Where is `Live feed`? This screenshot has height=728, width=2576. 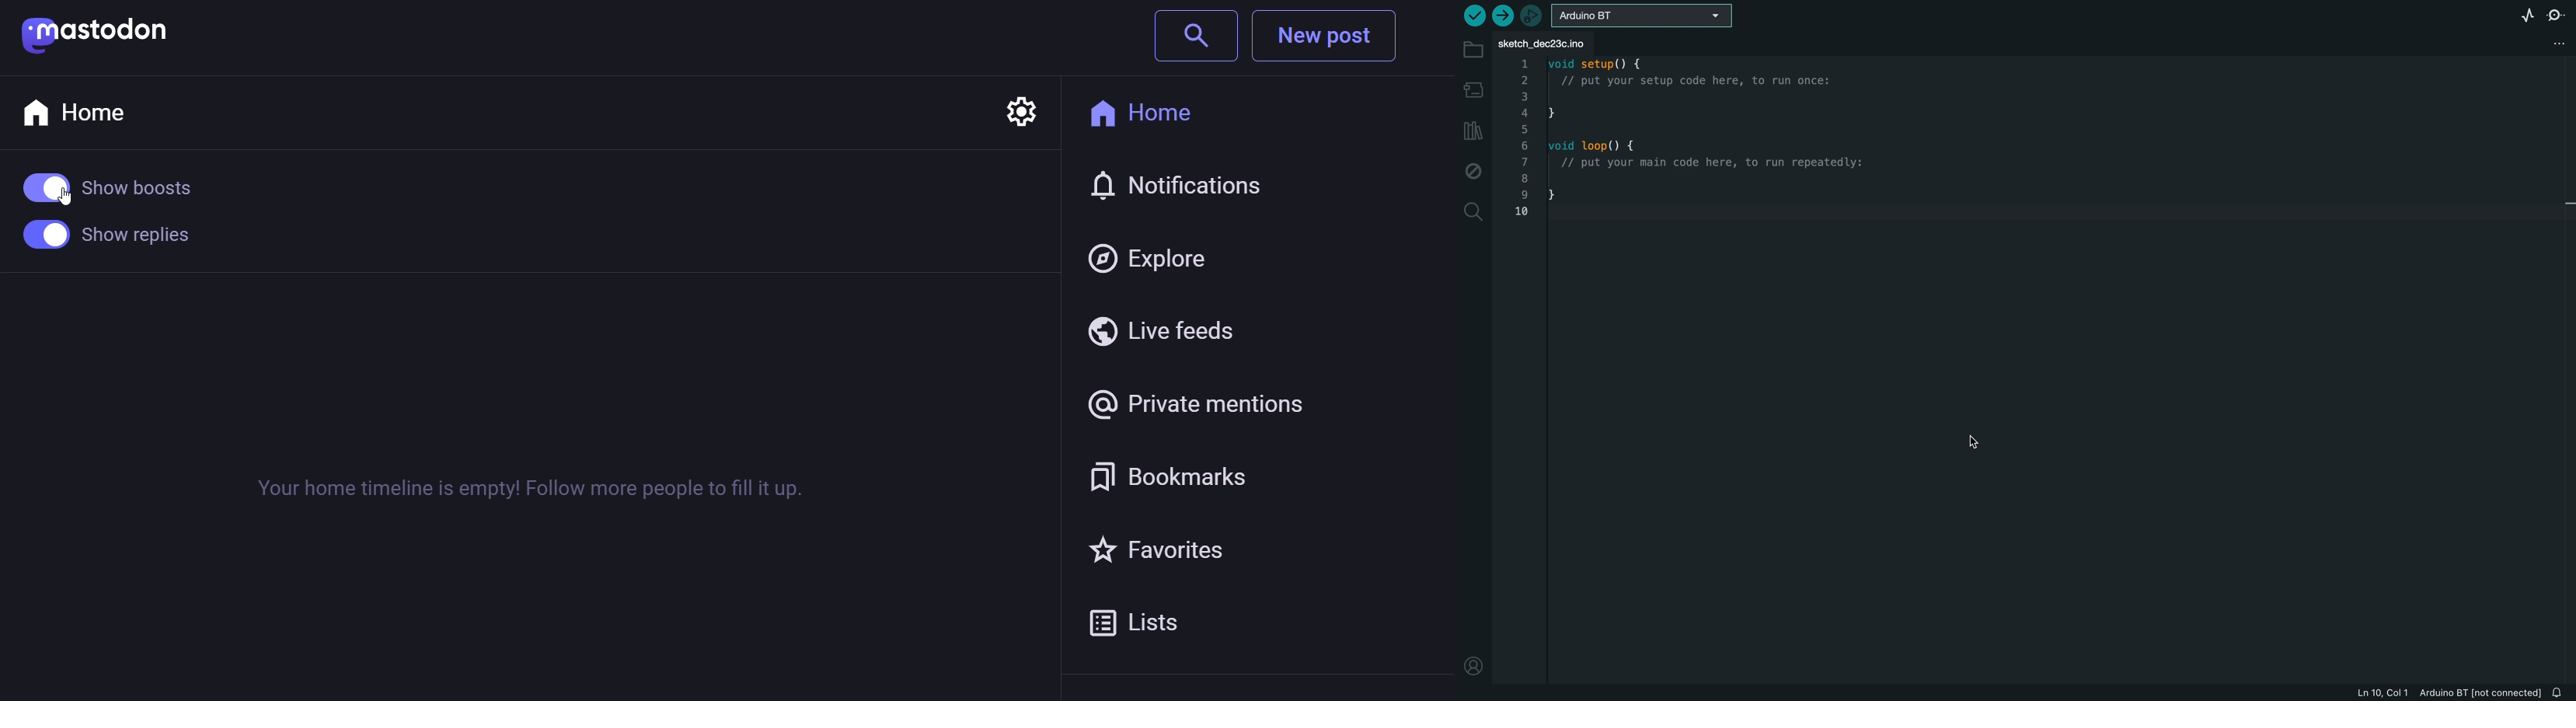 Live feed is located at coordinates (1161, 330).